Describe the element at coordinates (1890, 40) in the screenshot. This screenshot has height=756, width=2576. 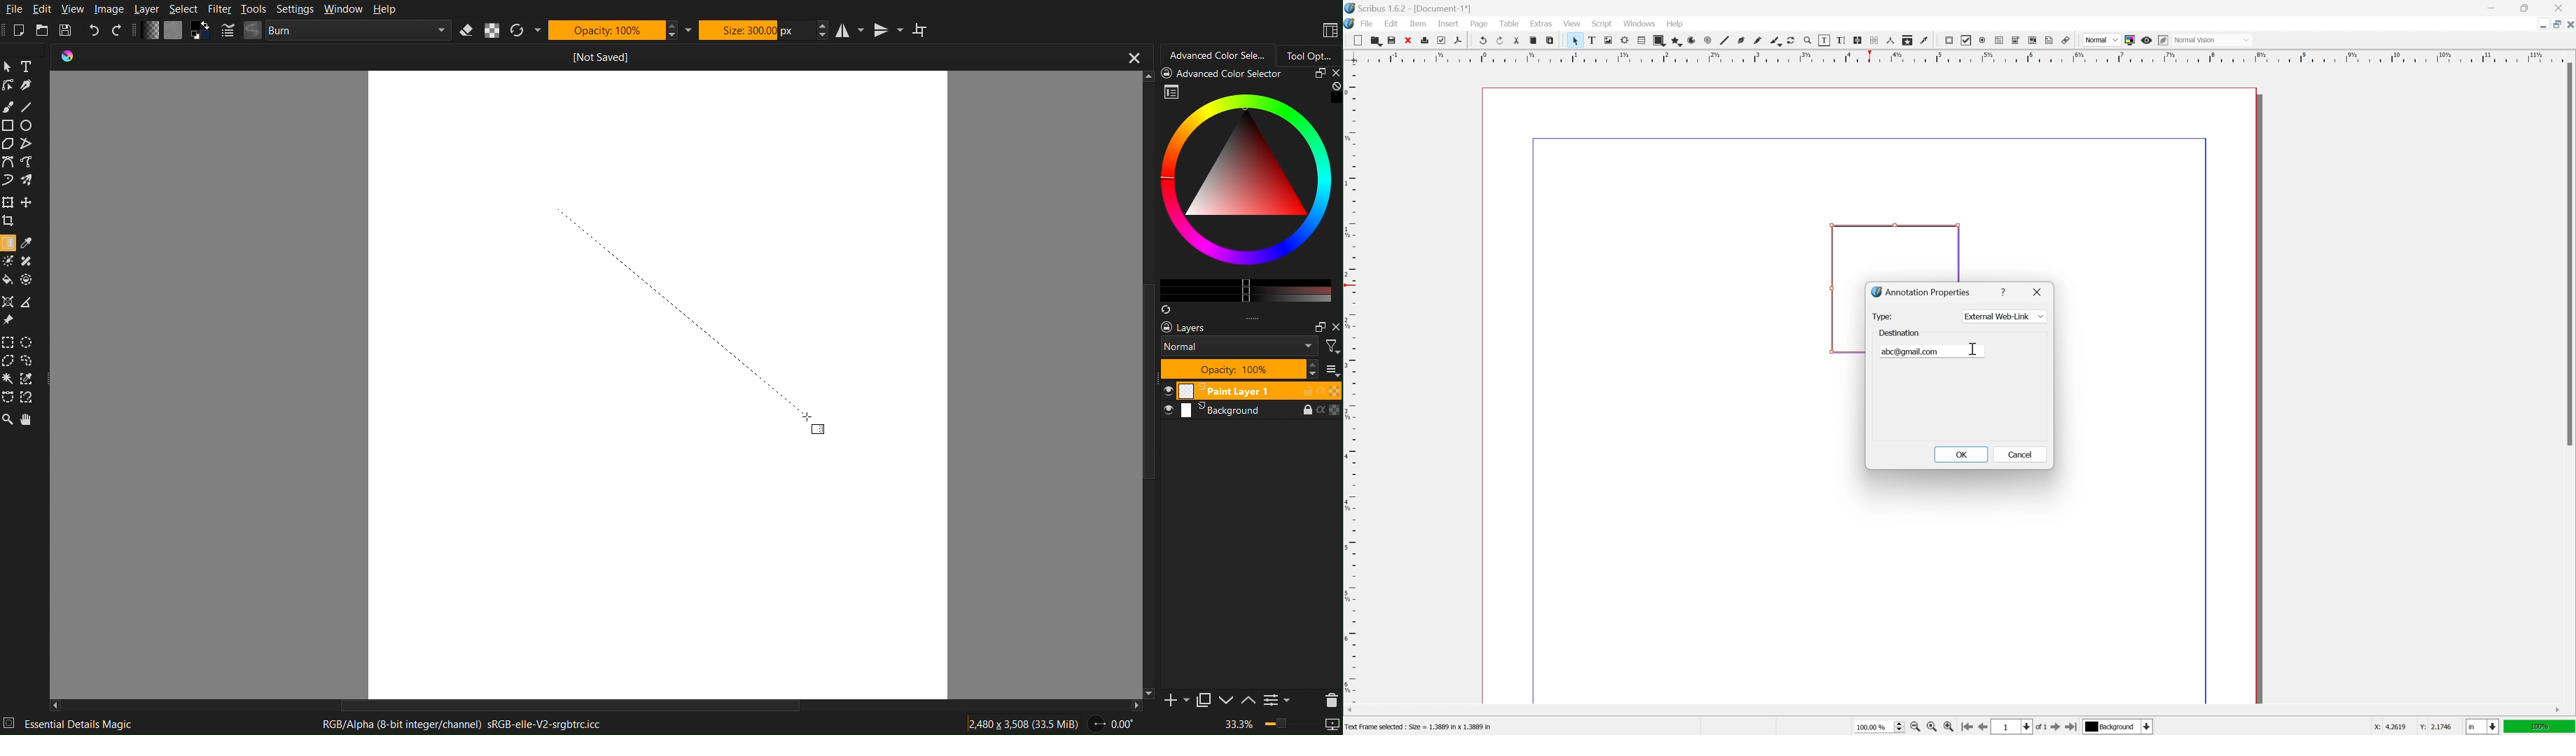
I see `measurements` at that location.